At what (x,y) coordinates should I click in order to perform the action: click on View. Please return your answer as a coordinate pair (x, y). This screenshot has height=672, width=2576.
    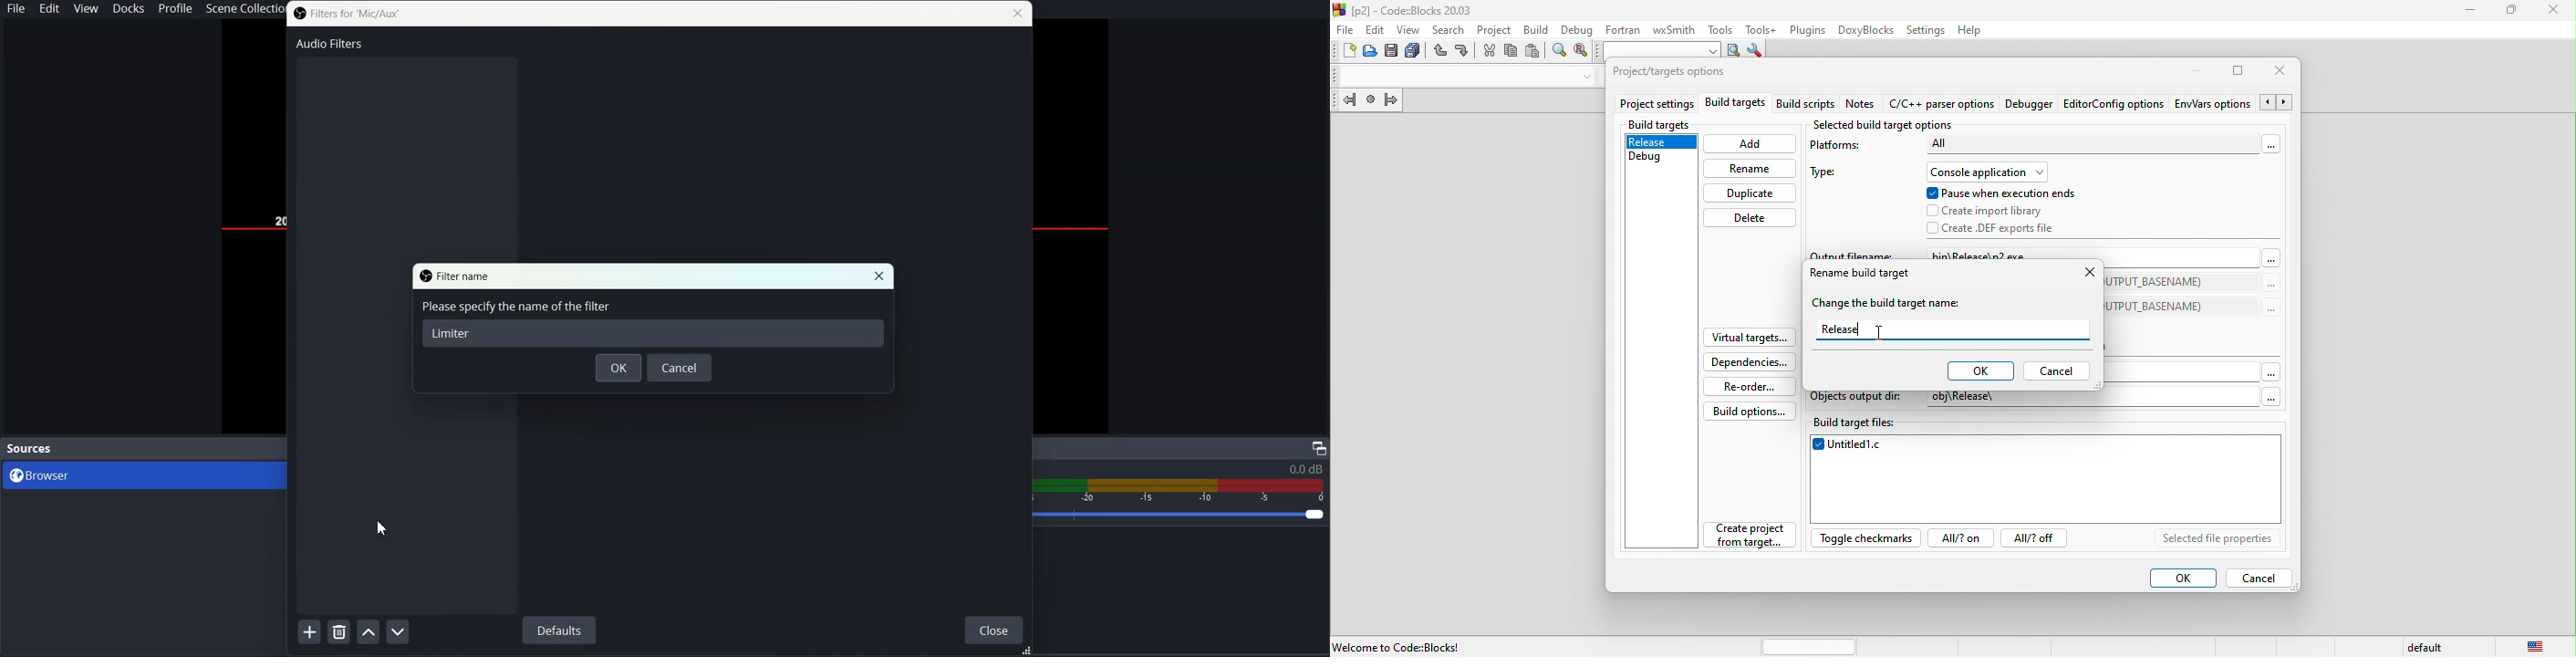
    Looking at the image, I should click on (86, 9).